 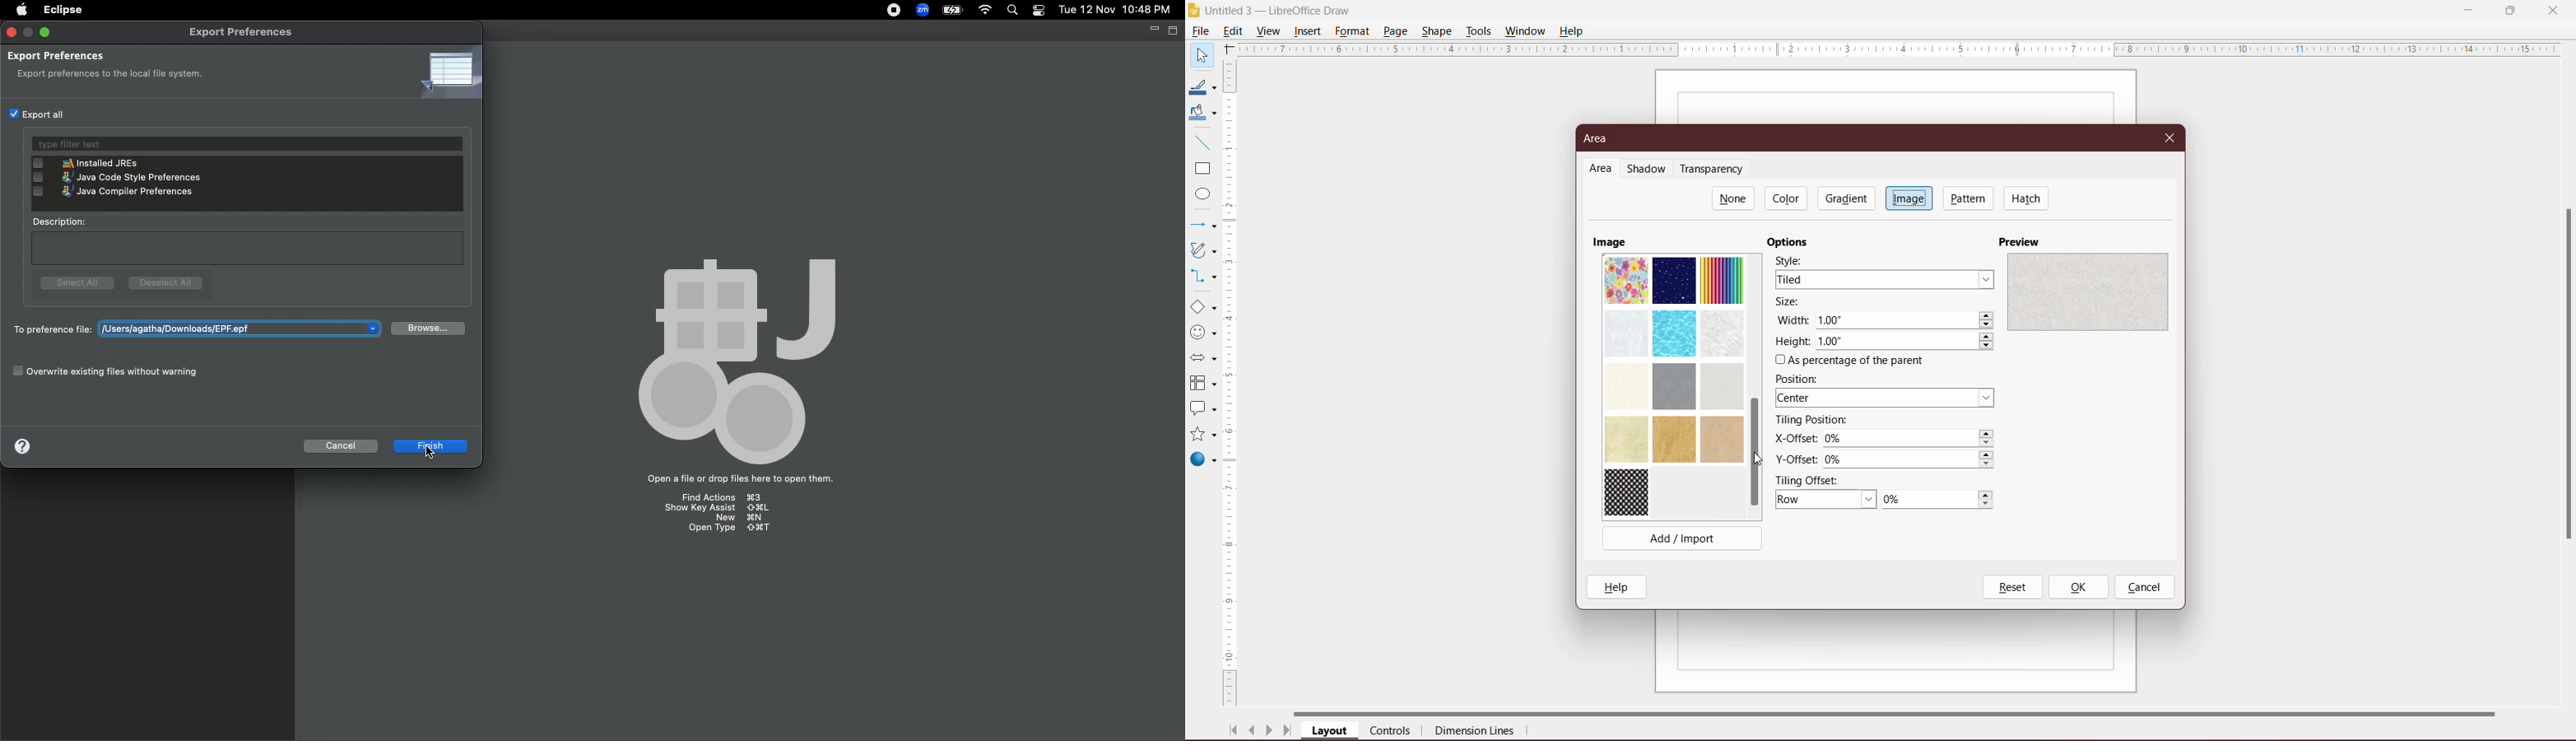 I want to click on Add/Import, so click(x=1683, y=538).